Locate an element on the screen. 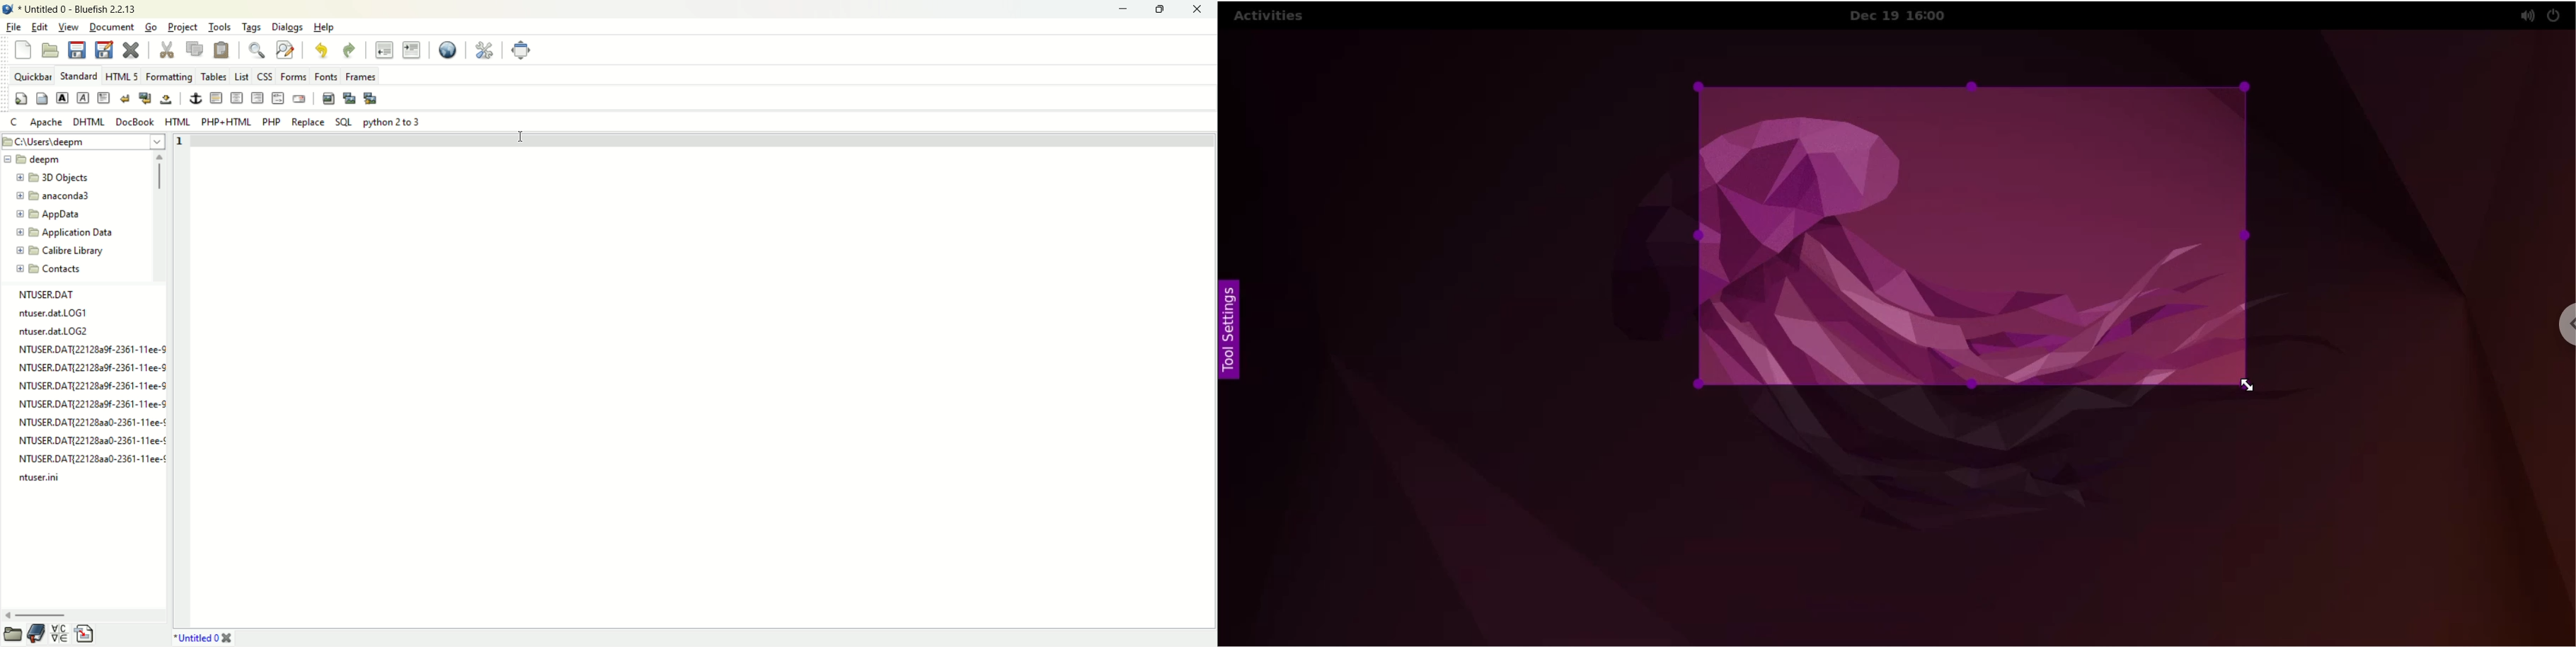 The height and width of the screenshot is (672, 2576). tags is located at coordinates (250, 27).